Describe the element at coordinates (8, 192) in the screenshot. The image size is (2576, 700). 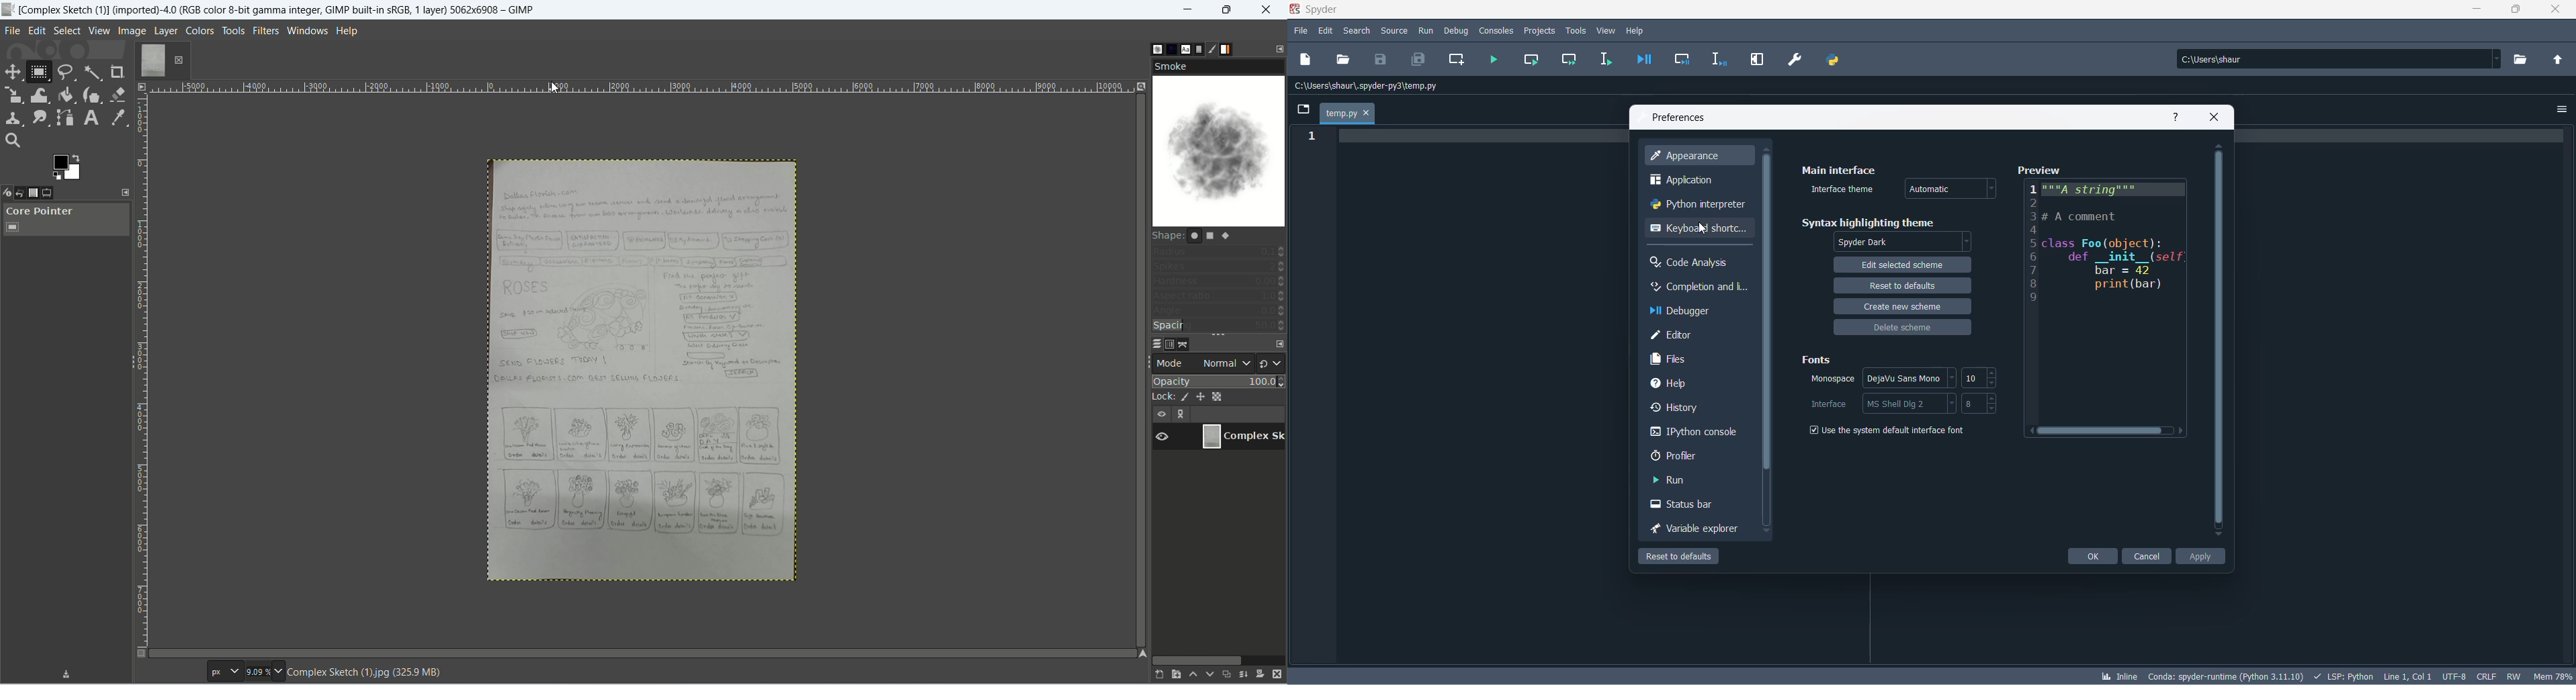
I see `` at that location.